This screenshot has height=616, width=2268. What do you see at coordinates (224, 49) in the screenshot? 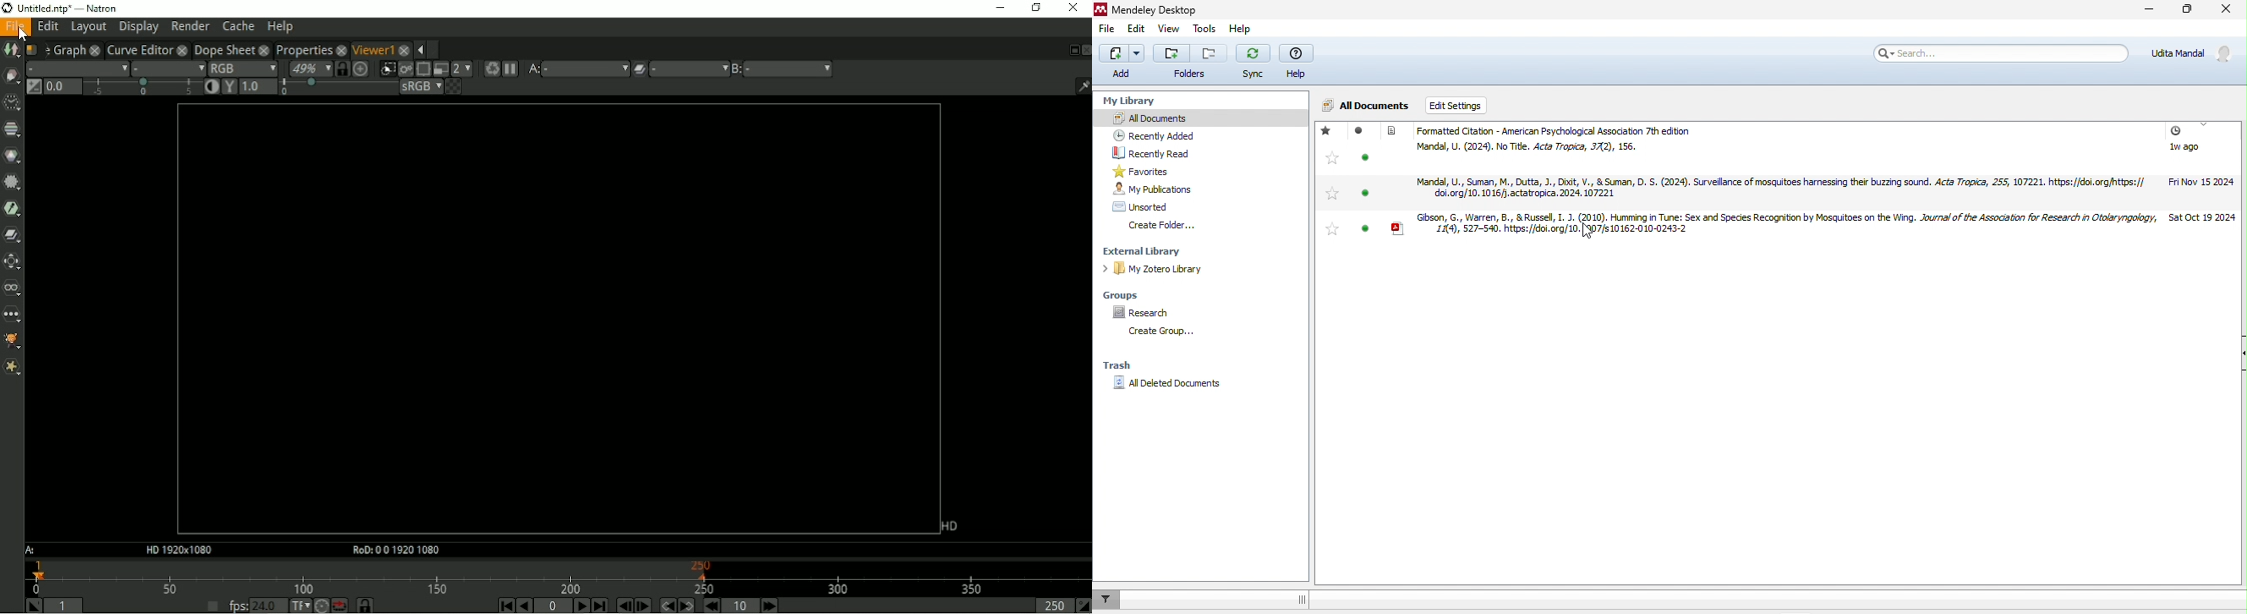
I see `Dope Sheet` at bounding box center [224, 49].